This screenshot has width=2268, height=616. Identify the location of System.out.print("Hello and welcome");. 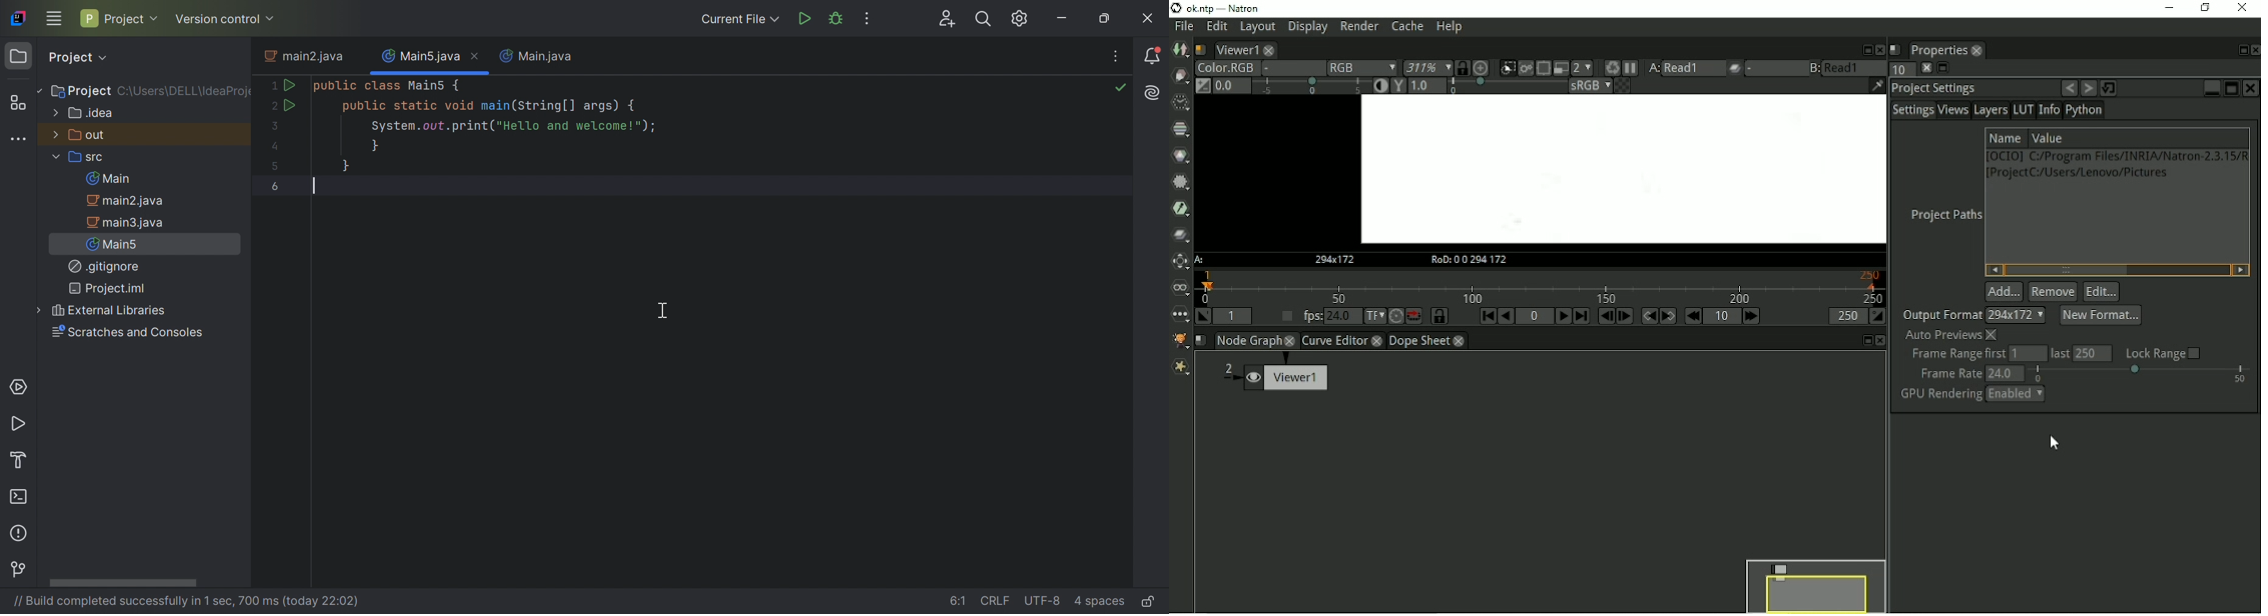
(512, 127).